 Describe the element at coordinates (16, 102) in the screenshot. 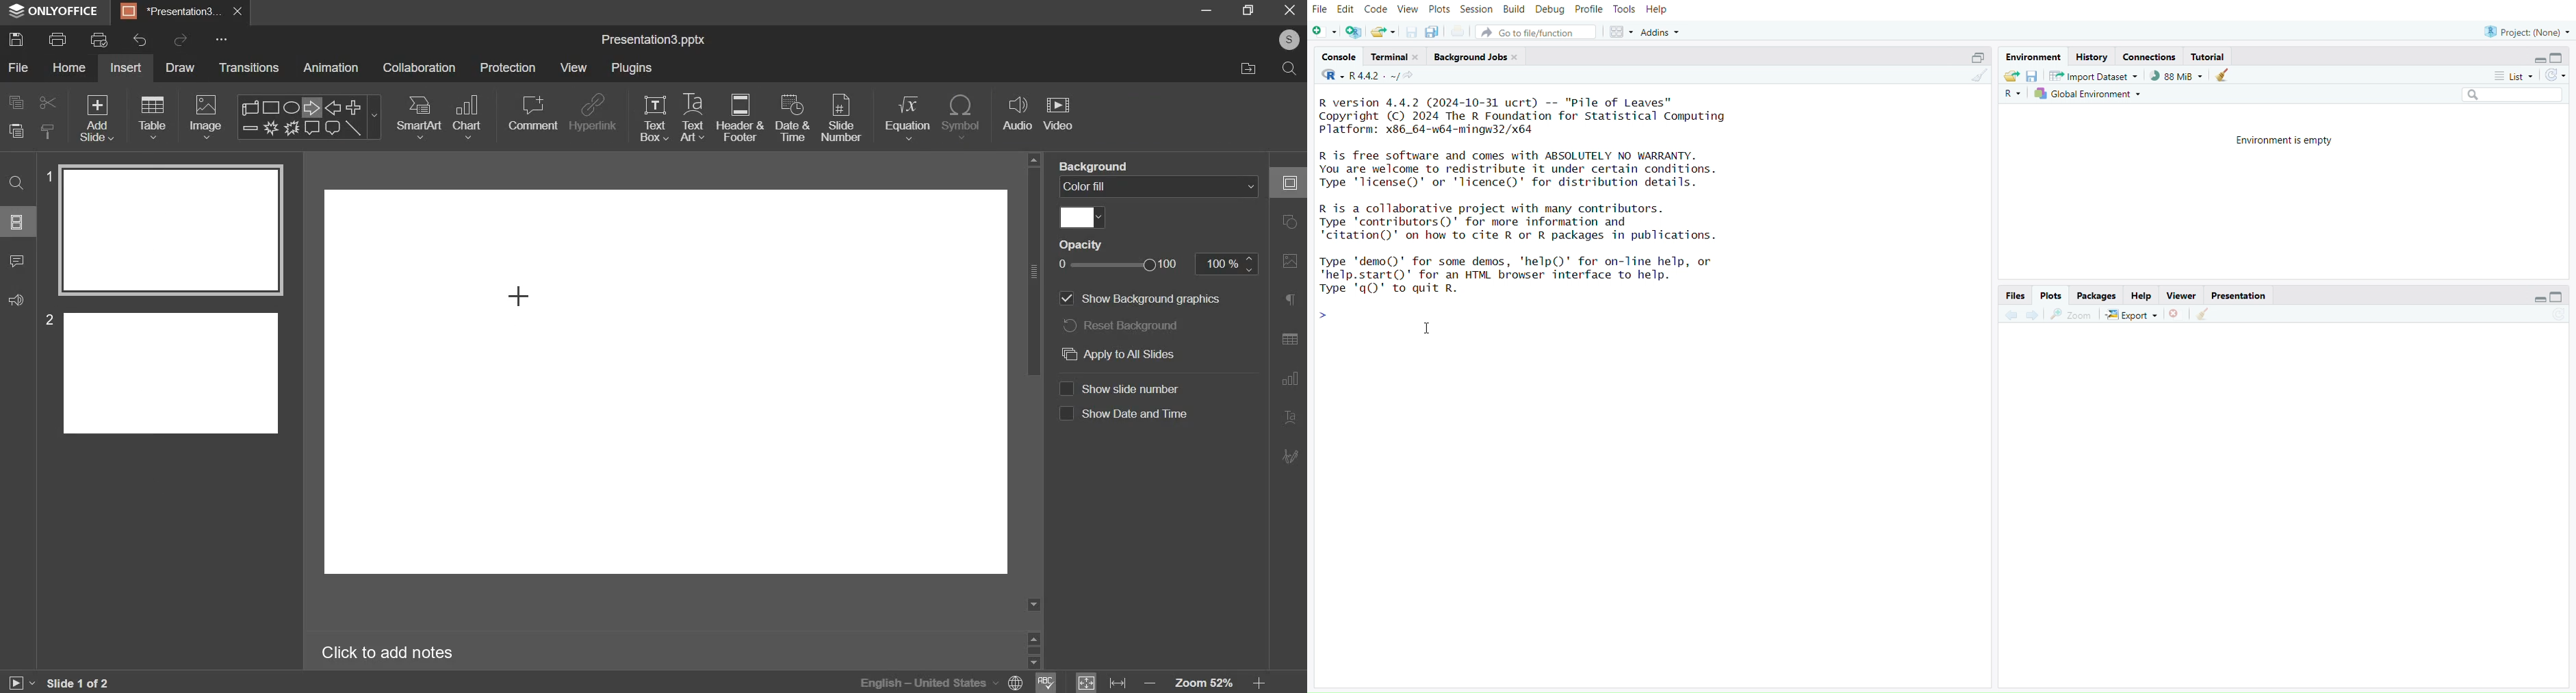

I see `copy` at that location.